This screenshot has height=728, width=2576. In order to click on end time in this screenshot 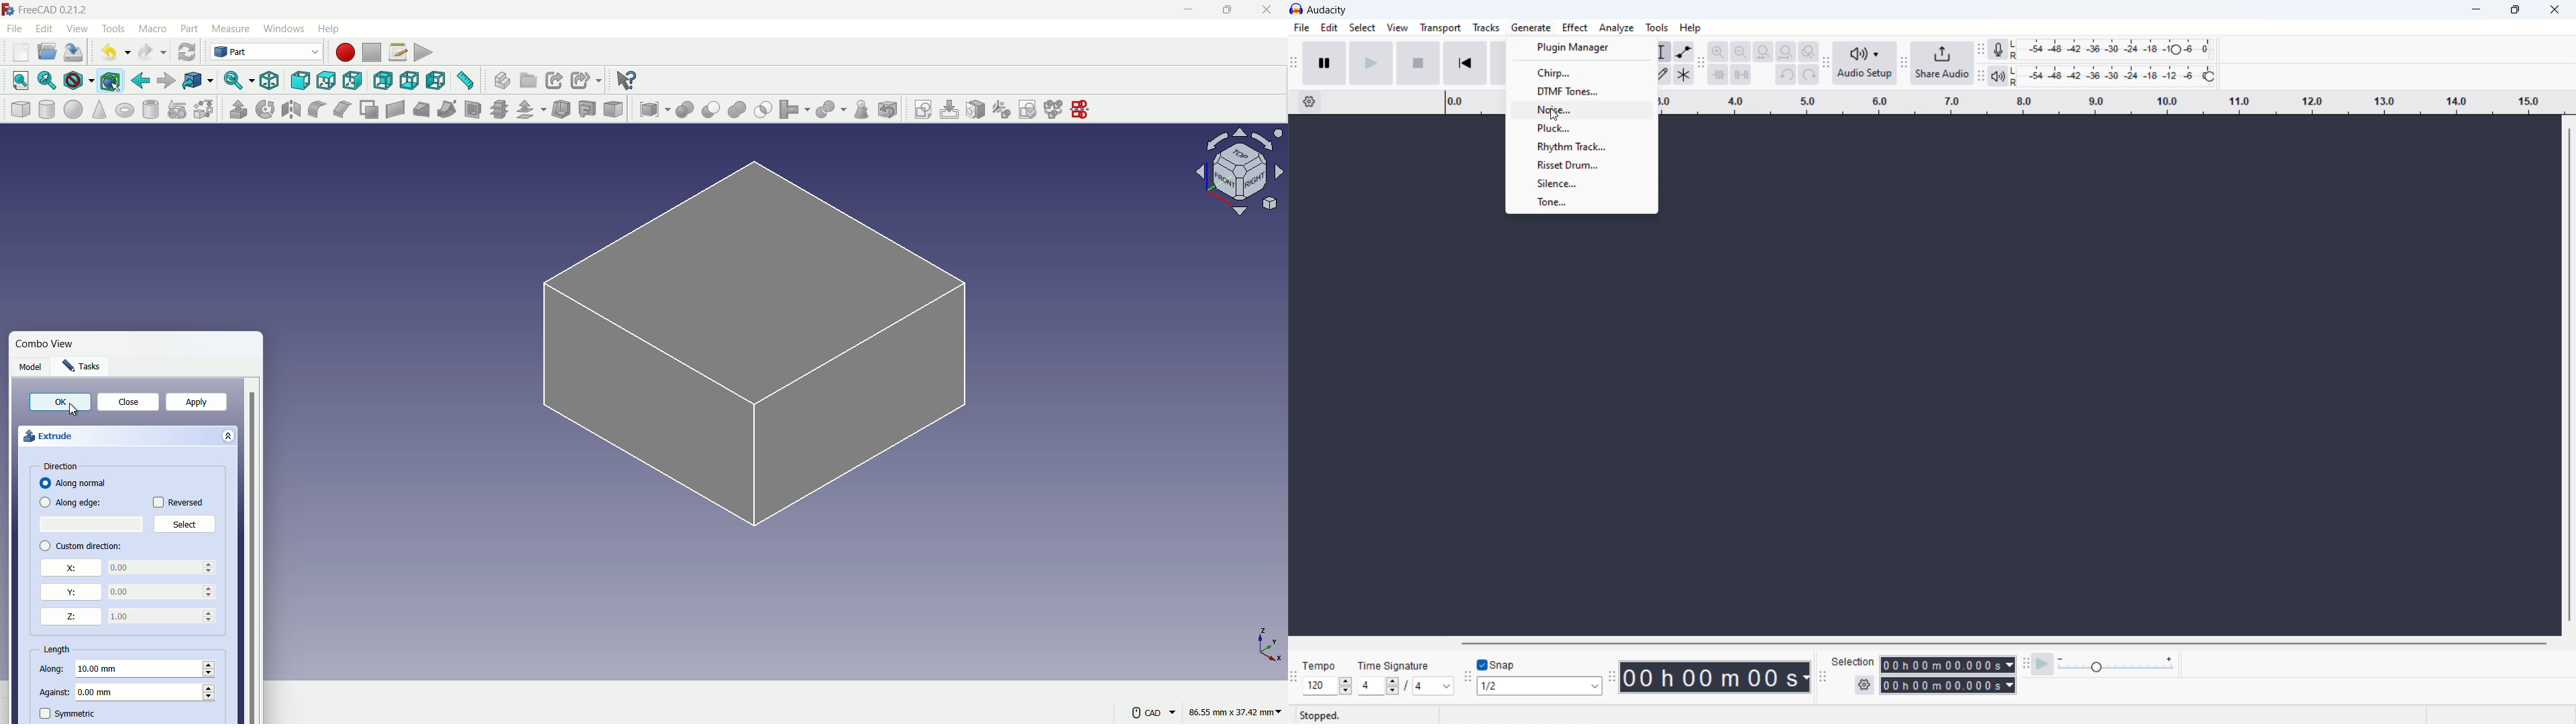, I will do `click(1949, 686)`.